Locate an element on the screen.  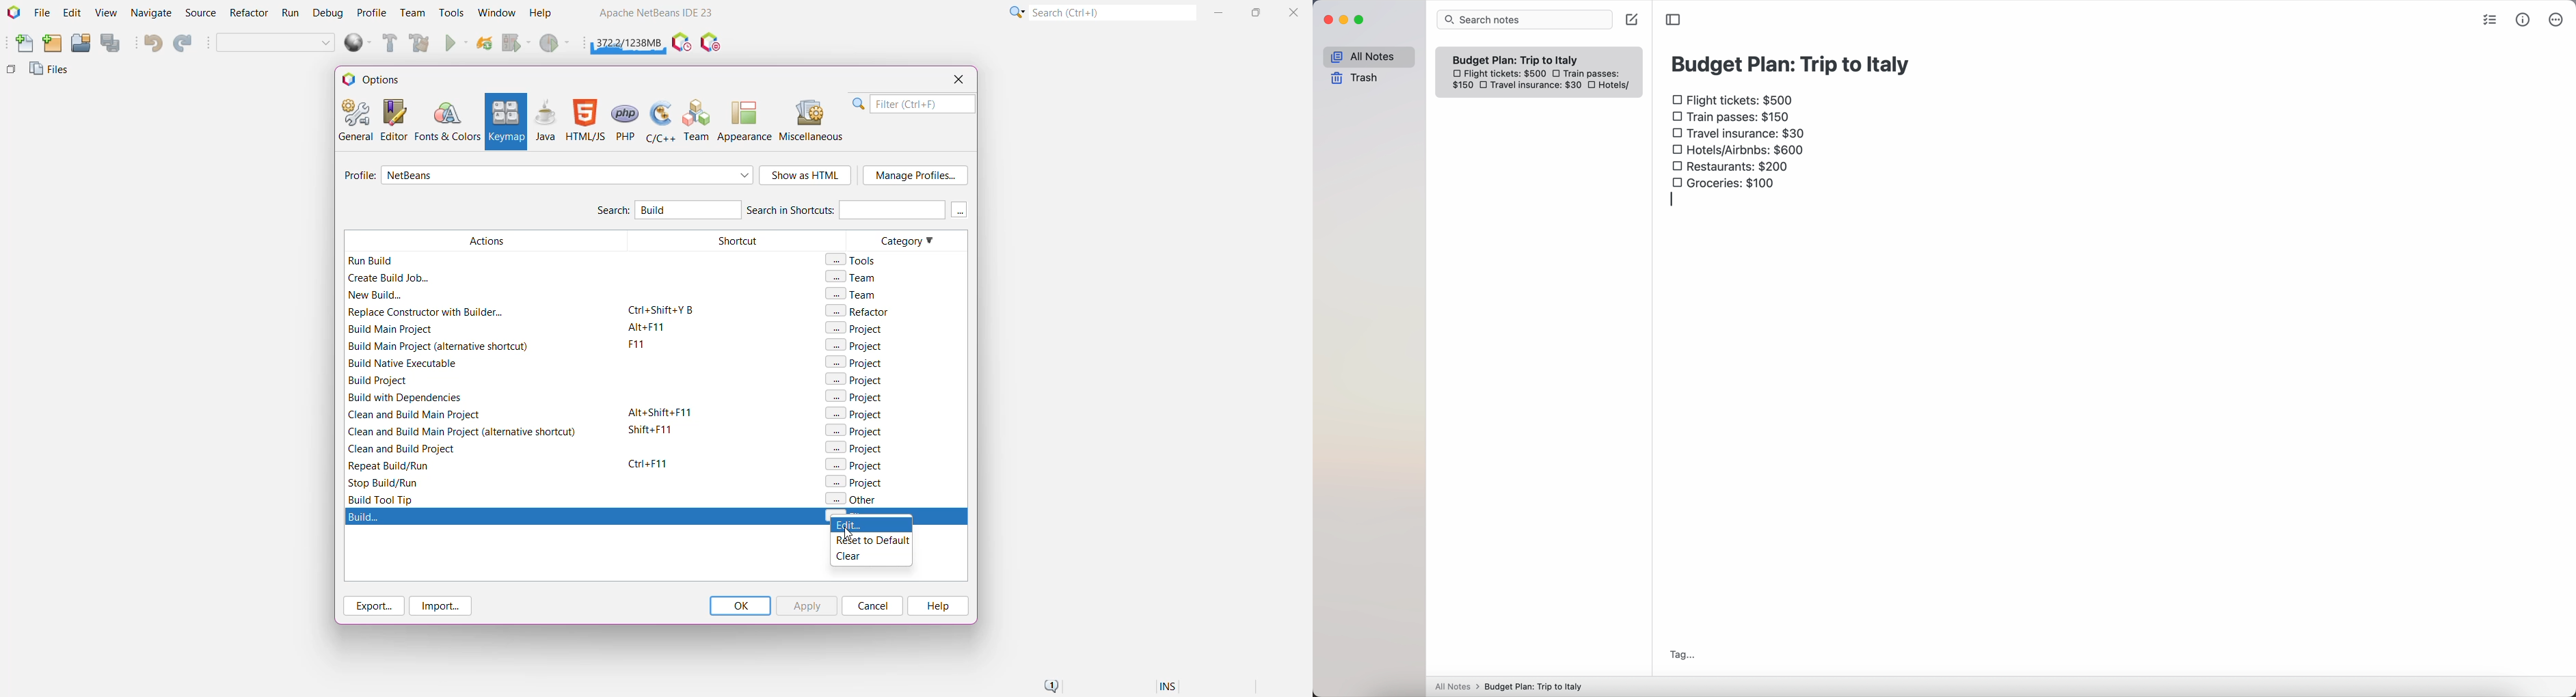
train passes $150 checkbox is located at coordinates (1732, 119).